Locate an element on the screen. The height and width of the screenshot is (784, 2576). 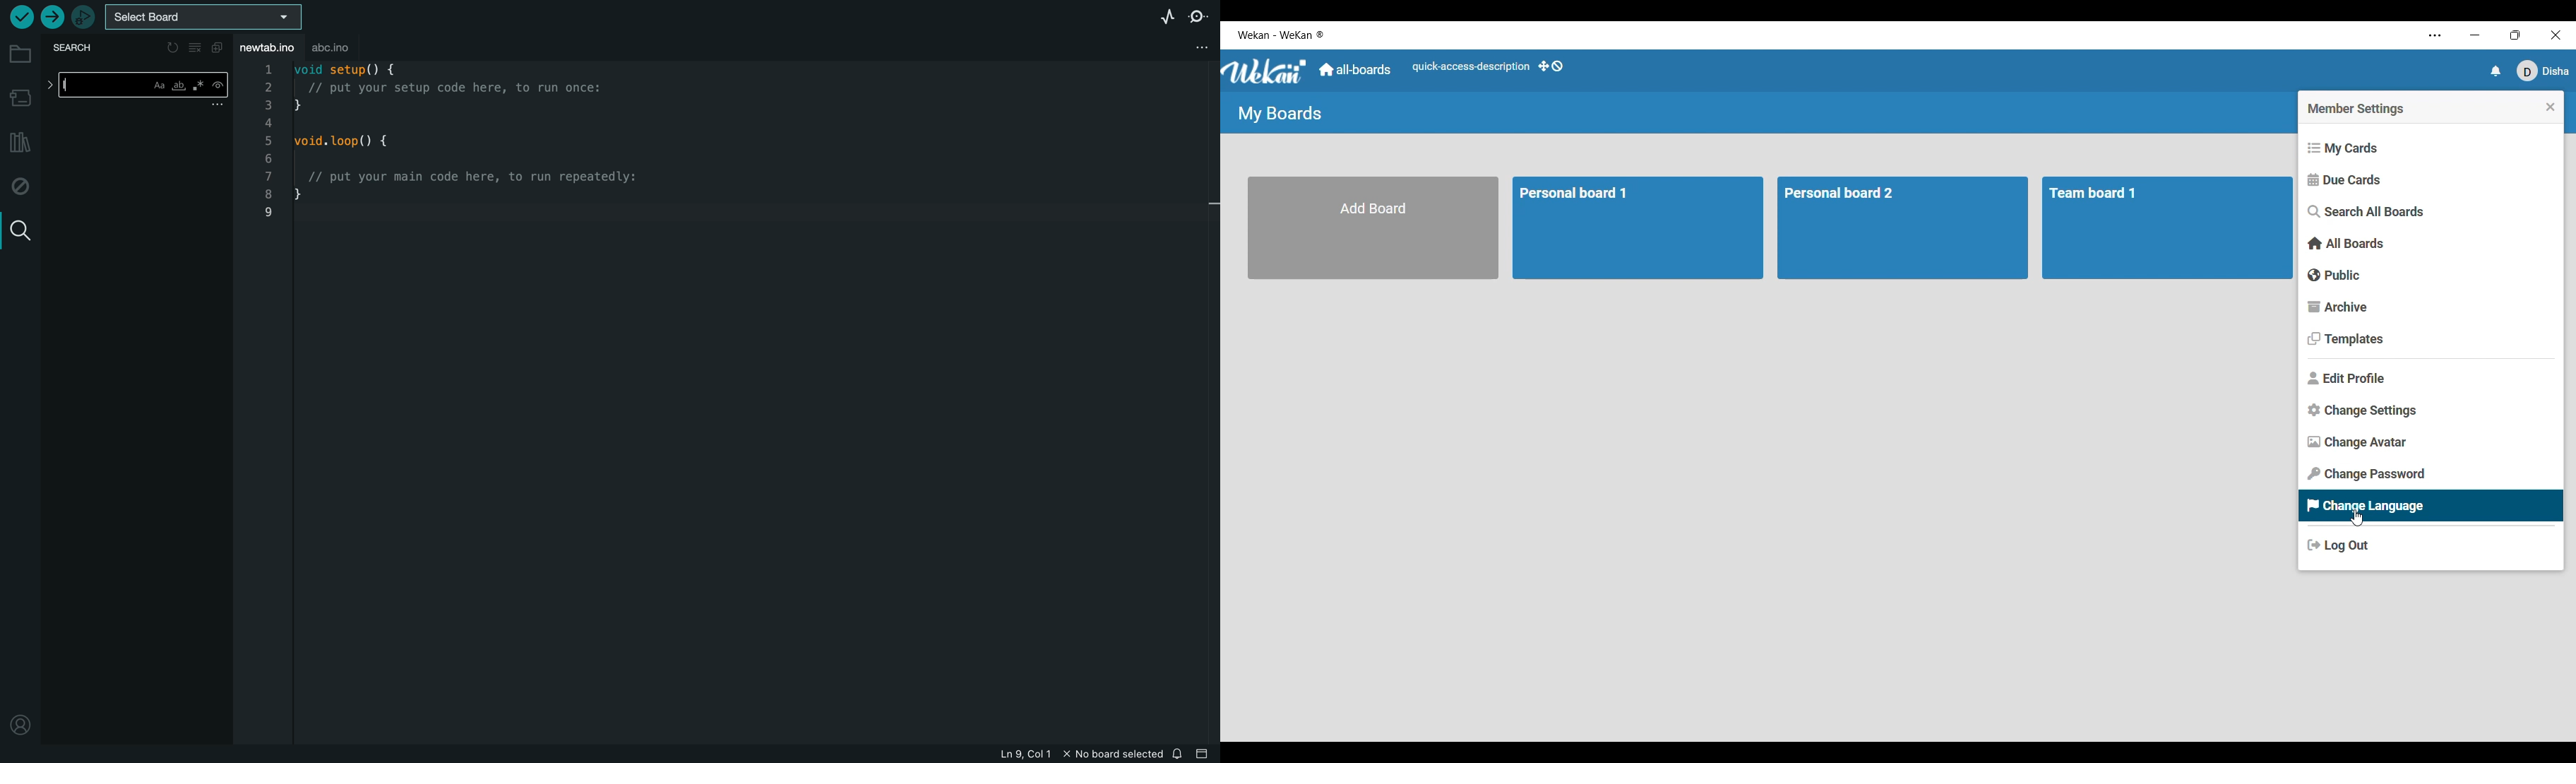
Notifications is located at coordinates (2493, 71).